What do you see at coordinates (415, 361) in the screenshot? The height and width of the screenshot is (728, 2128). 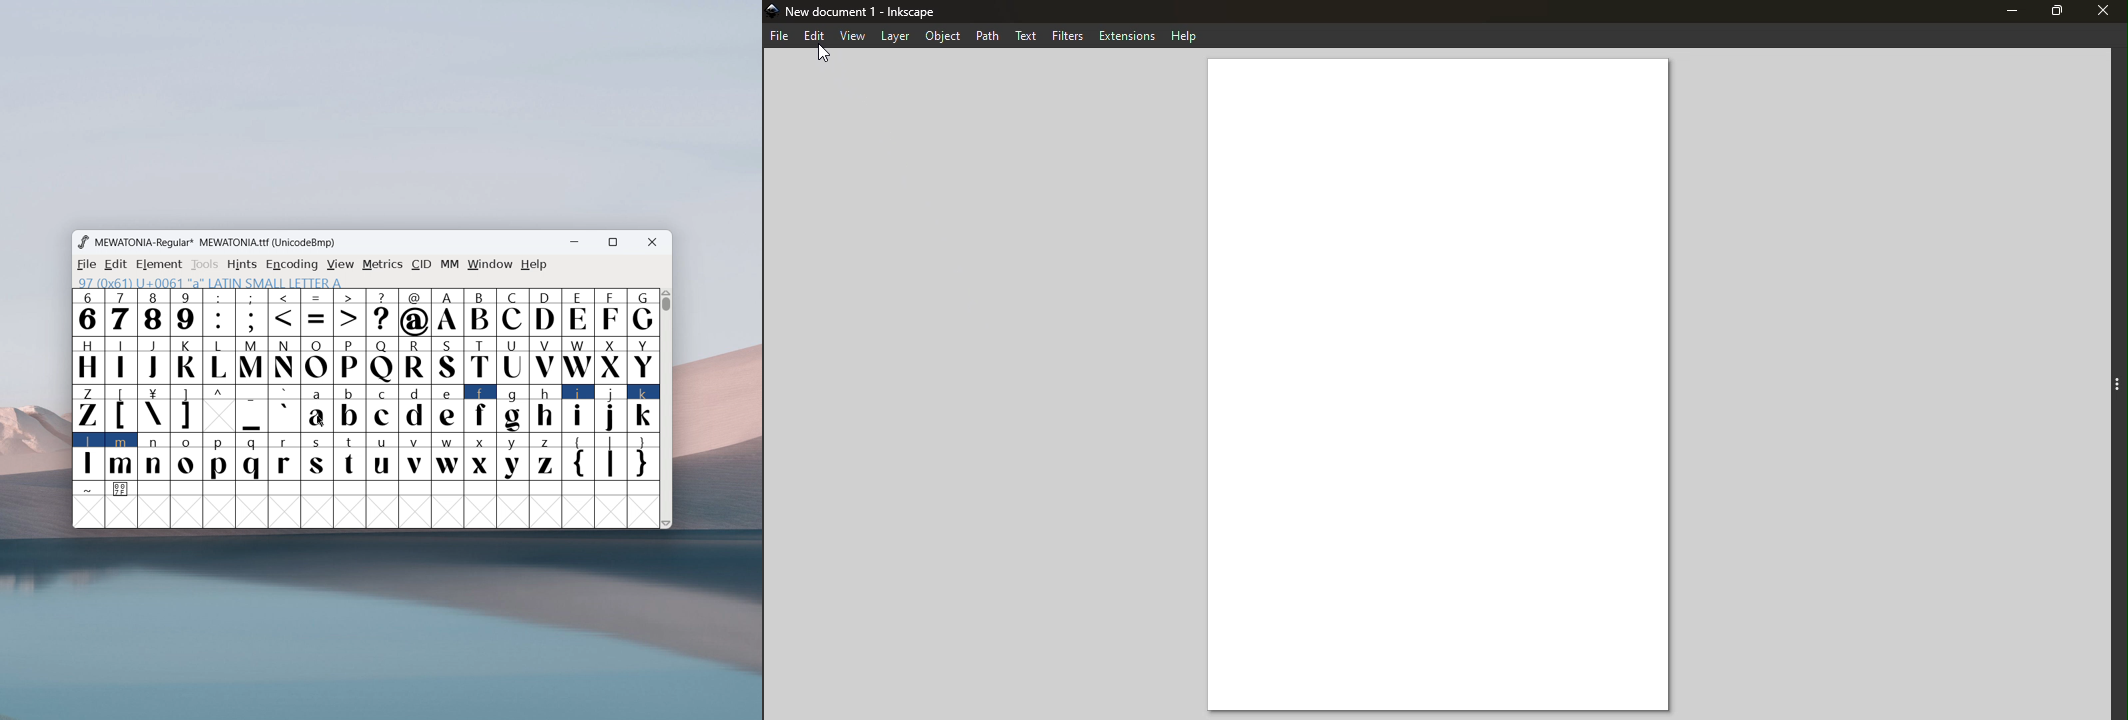 I see `R` at bounding box center [415, 361].